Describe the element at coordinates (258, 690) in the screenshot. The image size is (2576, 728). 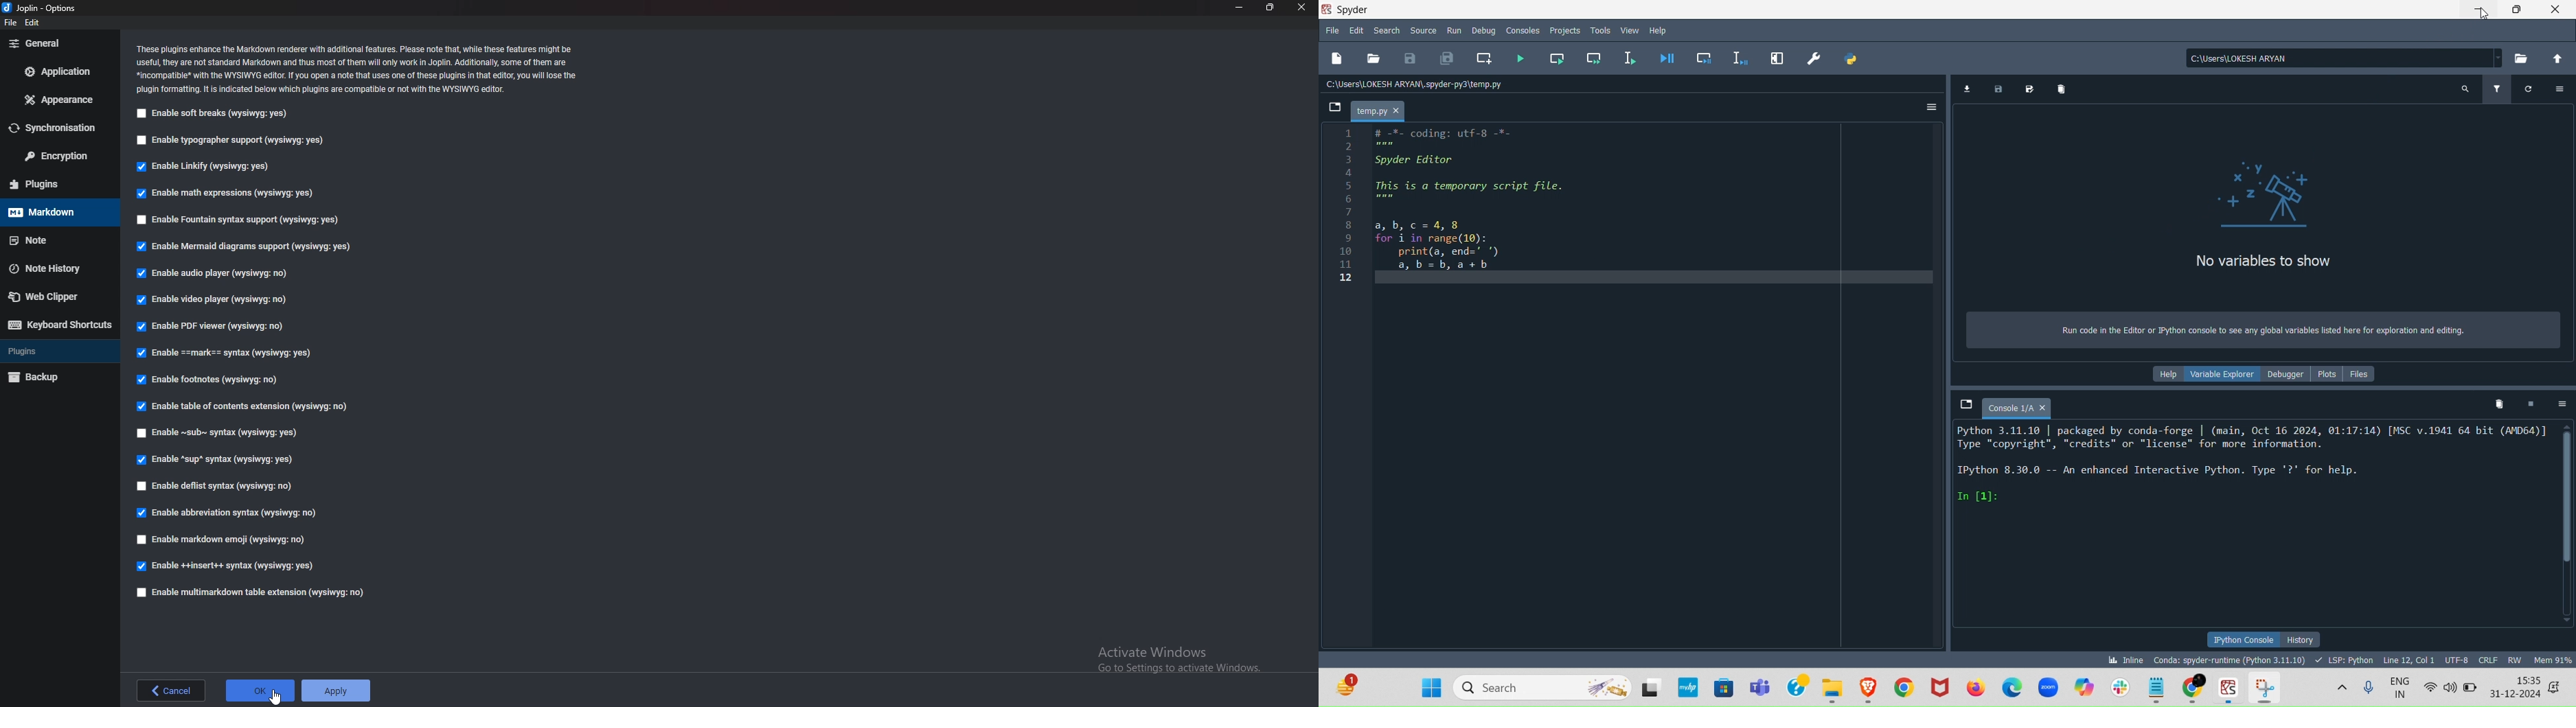
I see `ok` at that location.